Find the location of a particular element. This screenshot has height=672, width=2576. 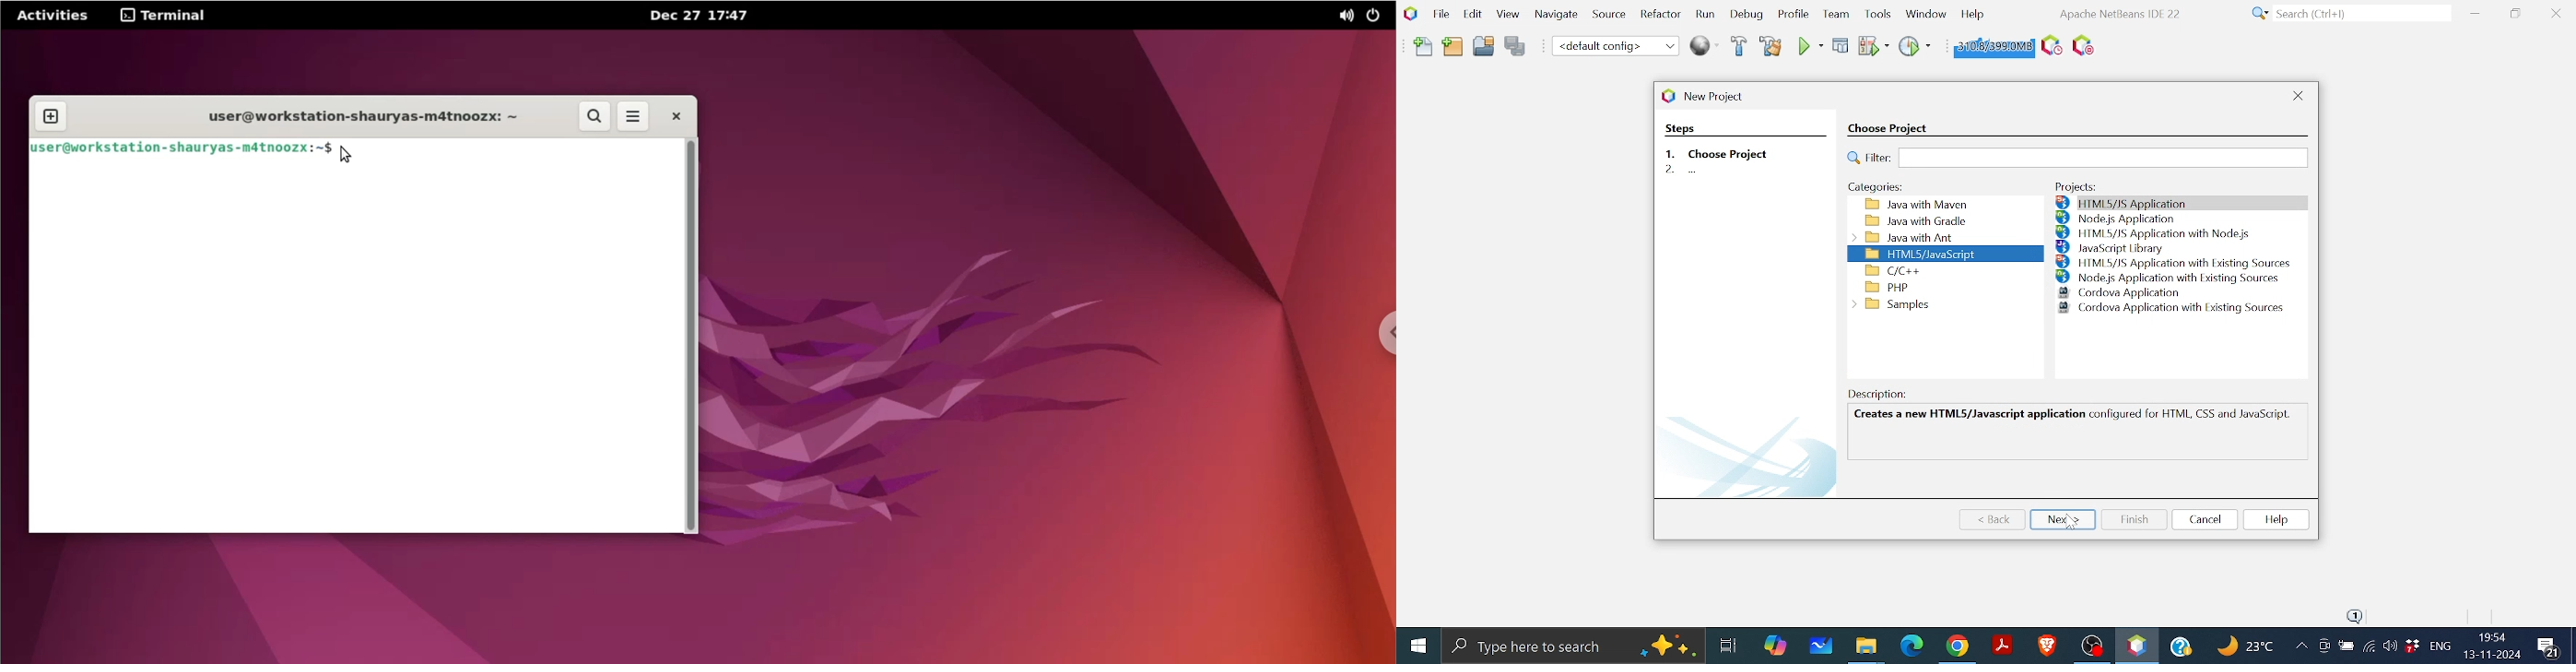

Help is located at coordinates (2278, 519).